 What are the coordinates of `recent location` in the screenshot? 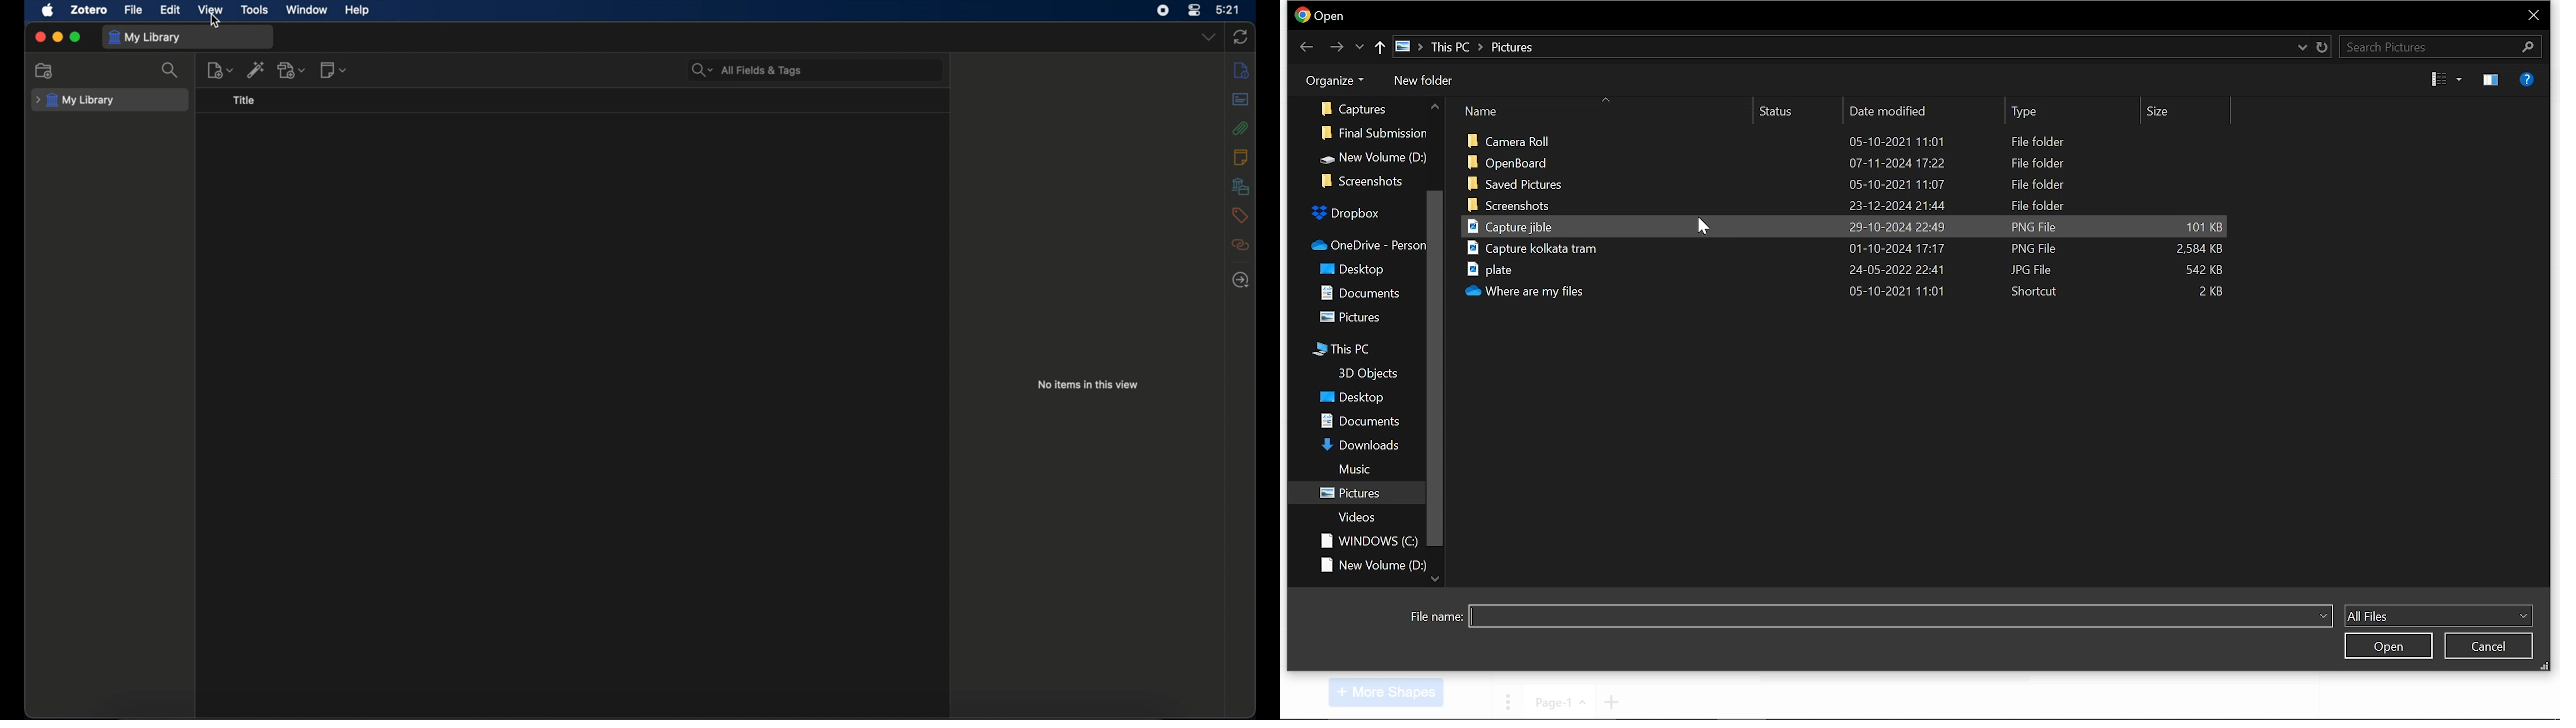 It's located at (2300, 47).